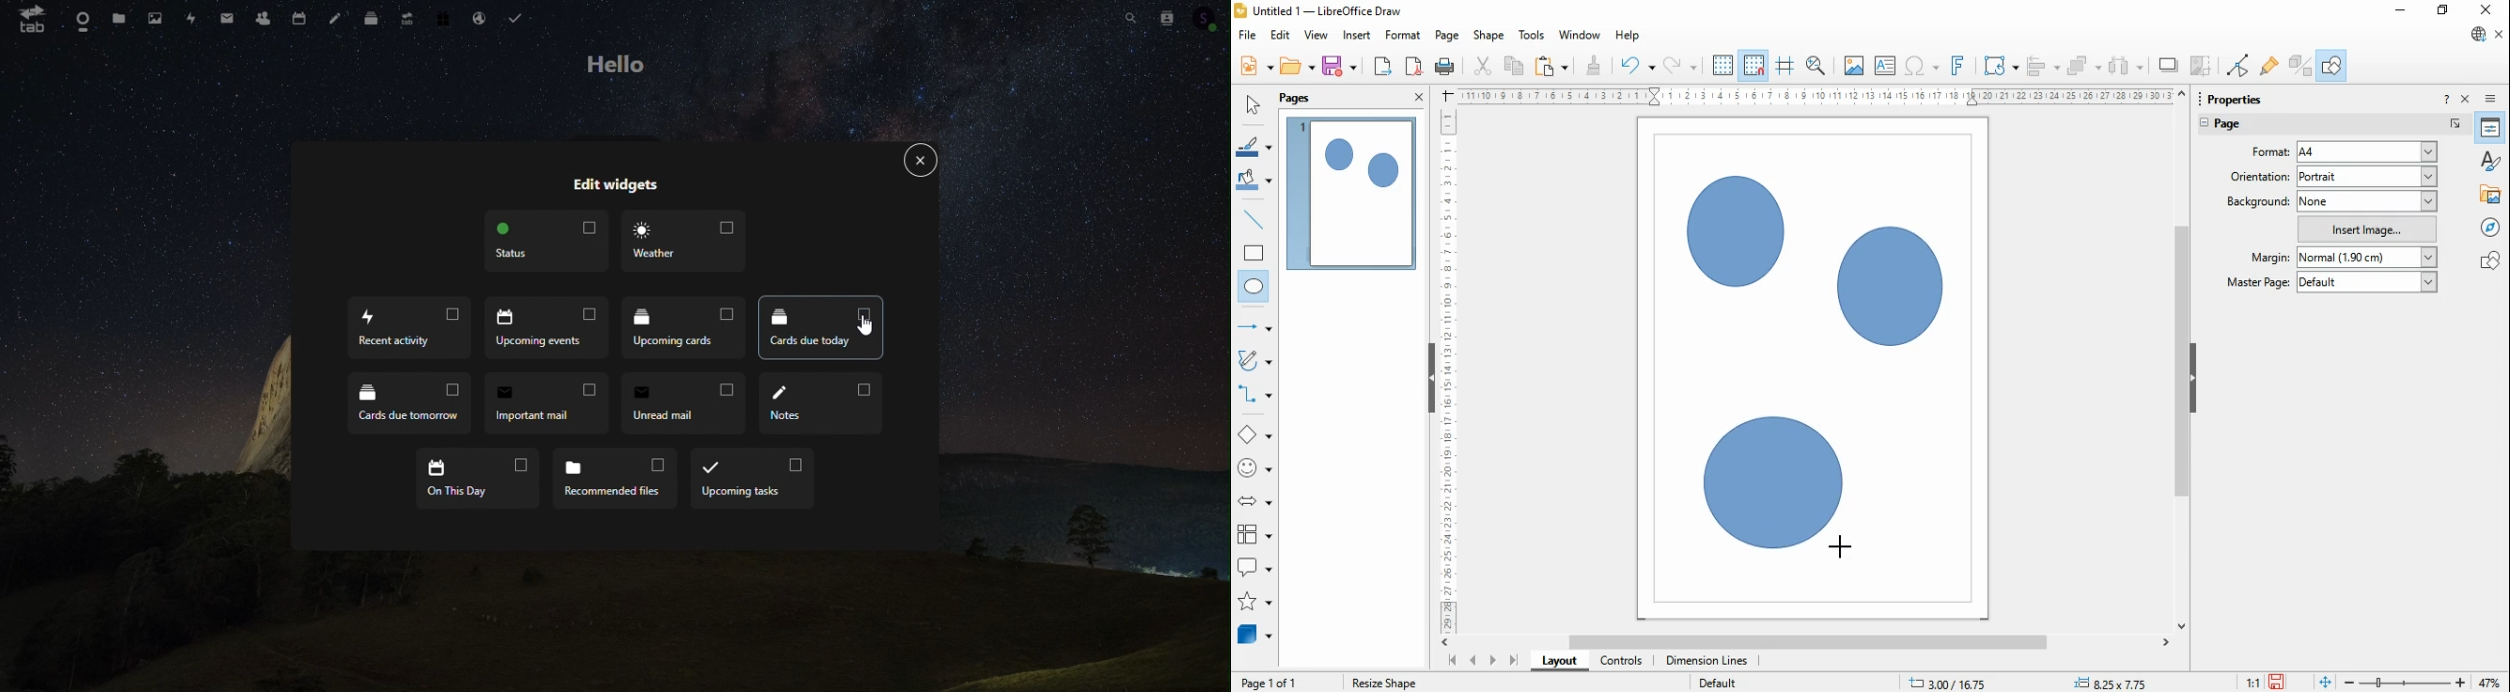  I want to click on rectangle, so click(1254, 252).